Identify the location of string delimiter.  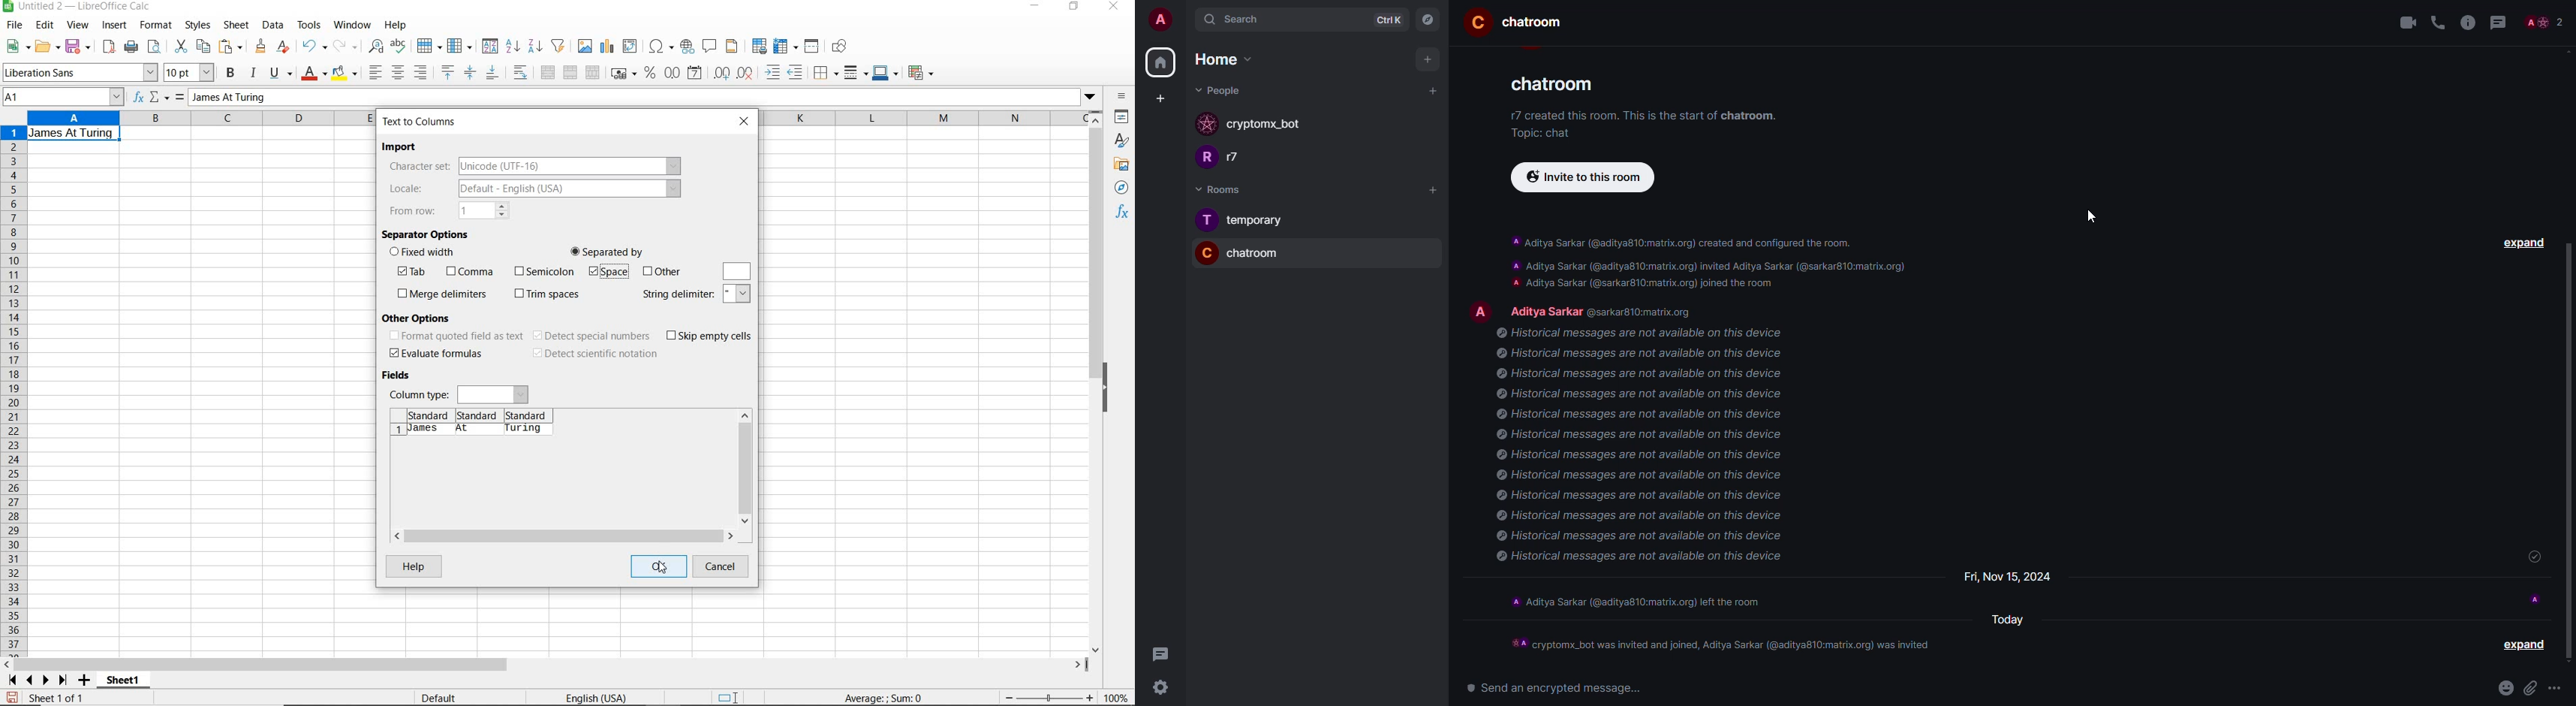
(697, 294).